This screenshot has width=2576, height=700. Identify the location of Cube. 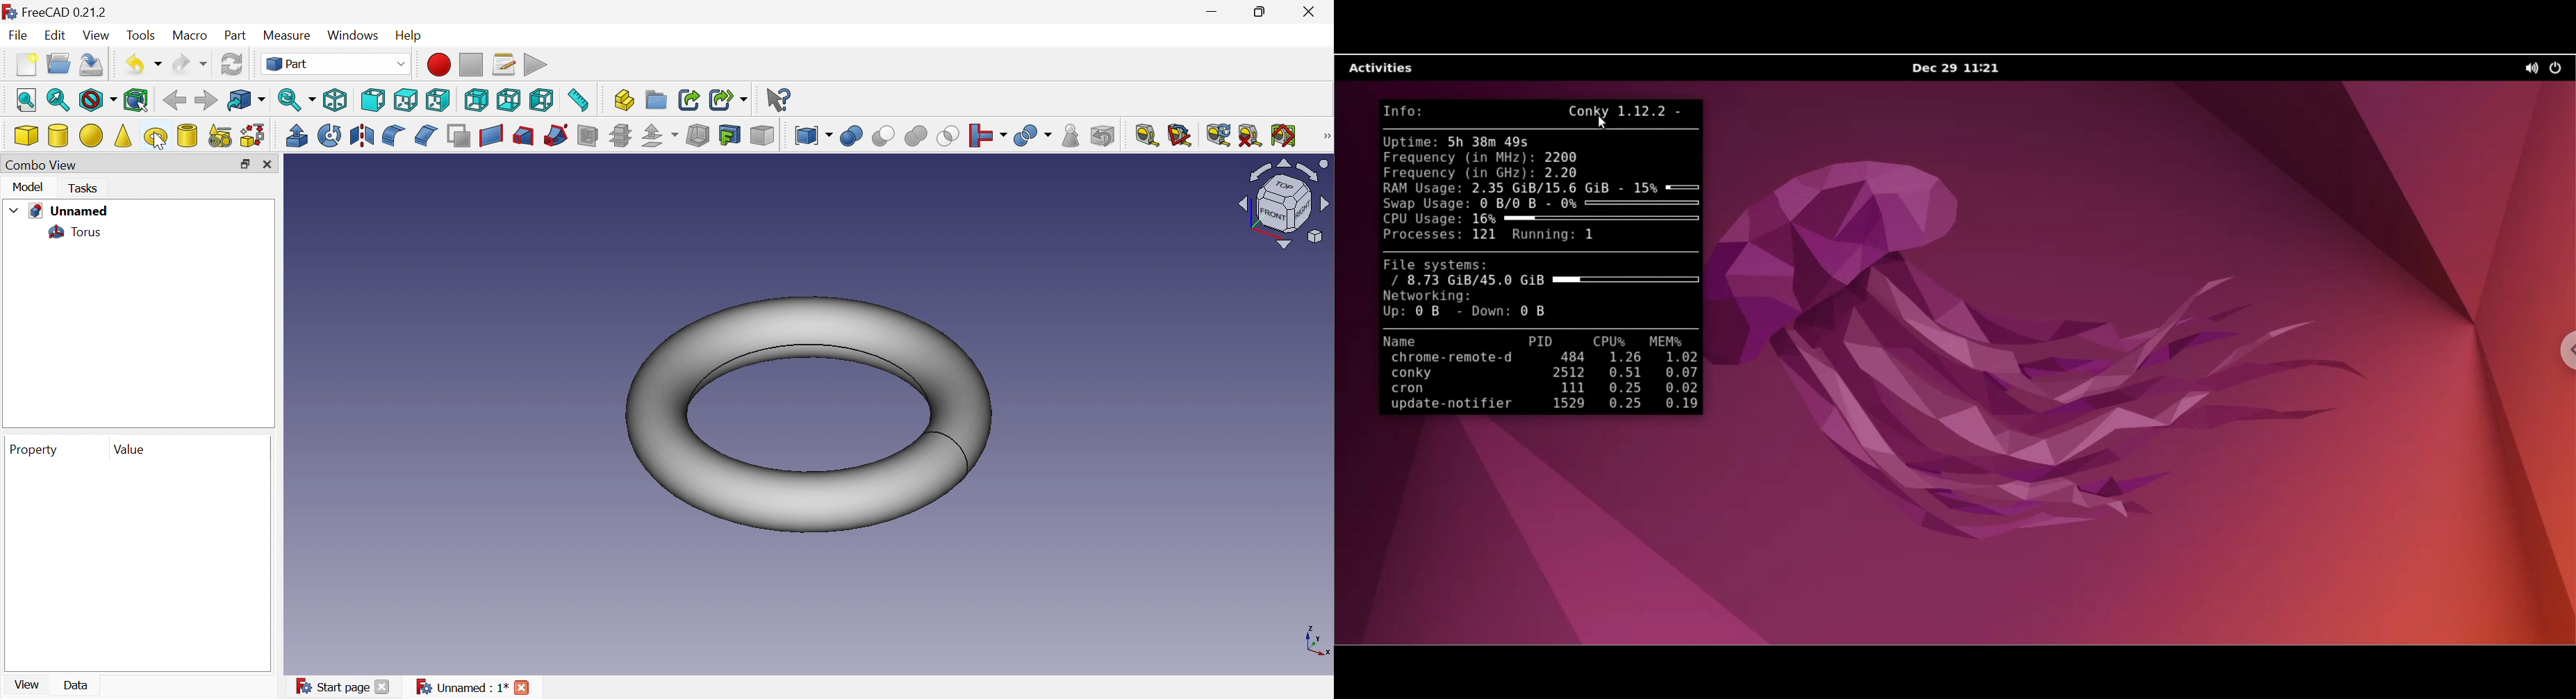
(27, 135).